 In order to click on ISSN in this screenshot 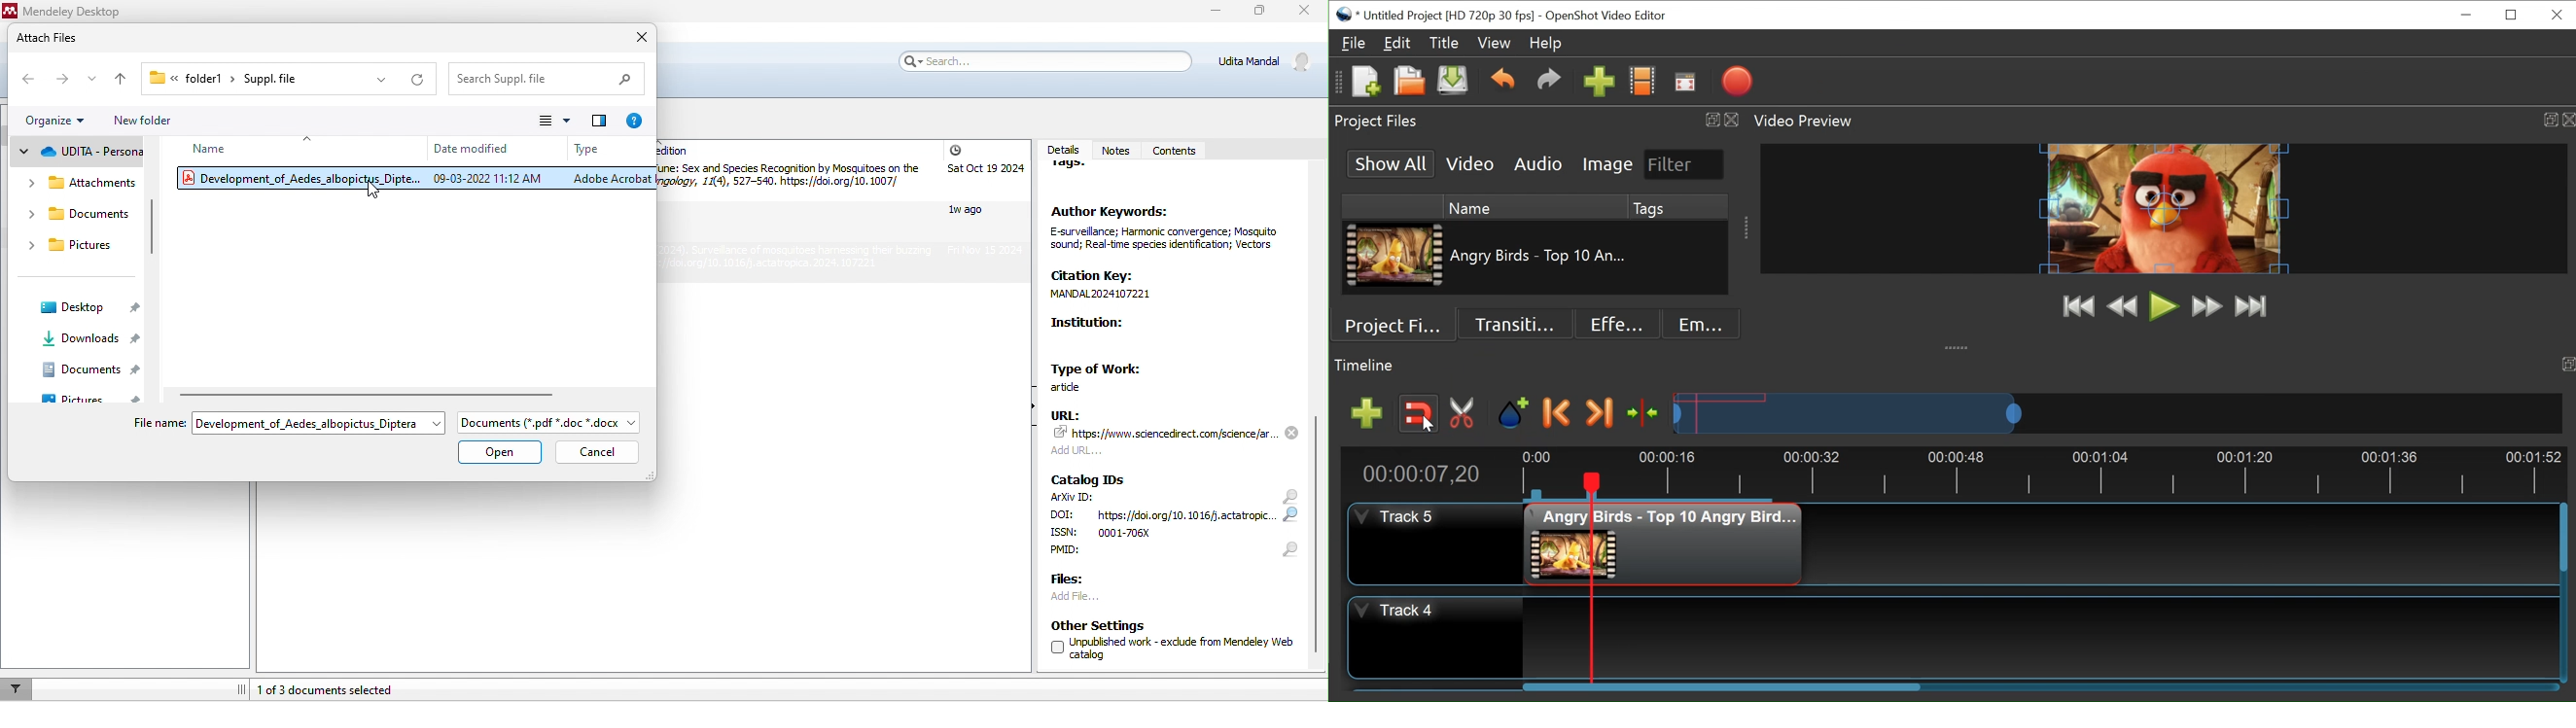, I will do `click(1129, 533)`.